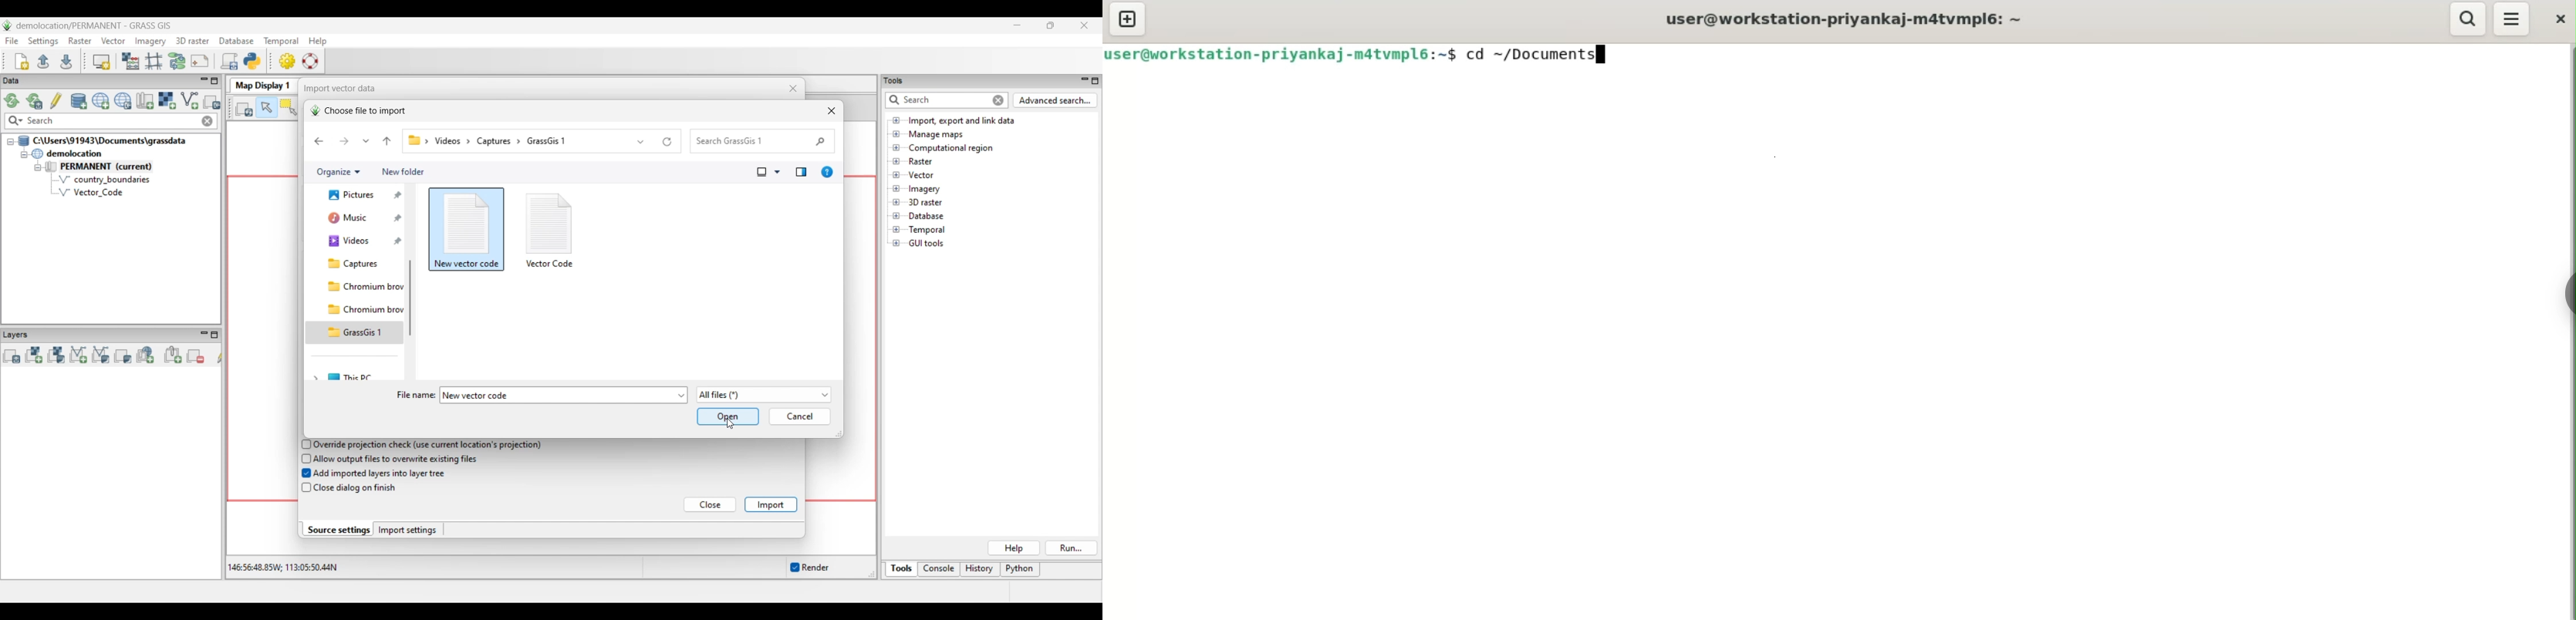 The height and width of the screenshot is (644, 2576). What do you see at coordinates (1128, 20) in the screenshot?
I see `new tab` at bounding box center [1128, 20].